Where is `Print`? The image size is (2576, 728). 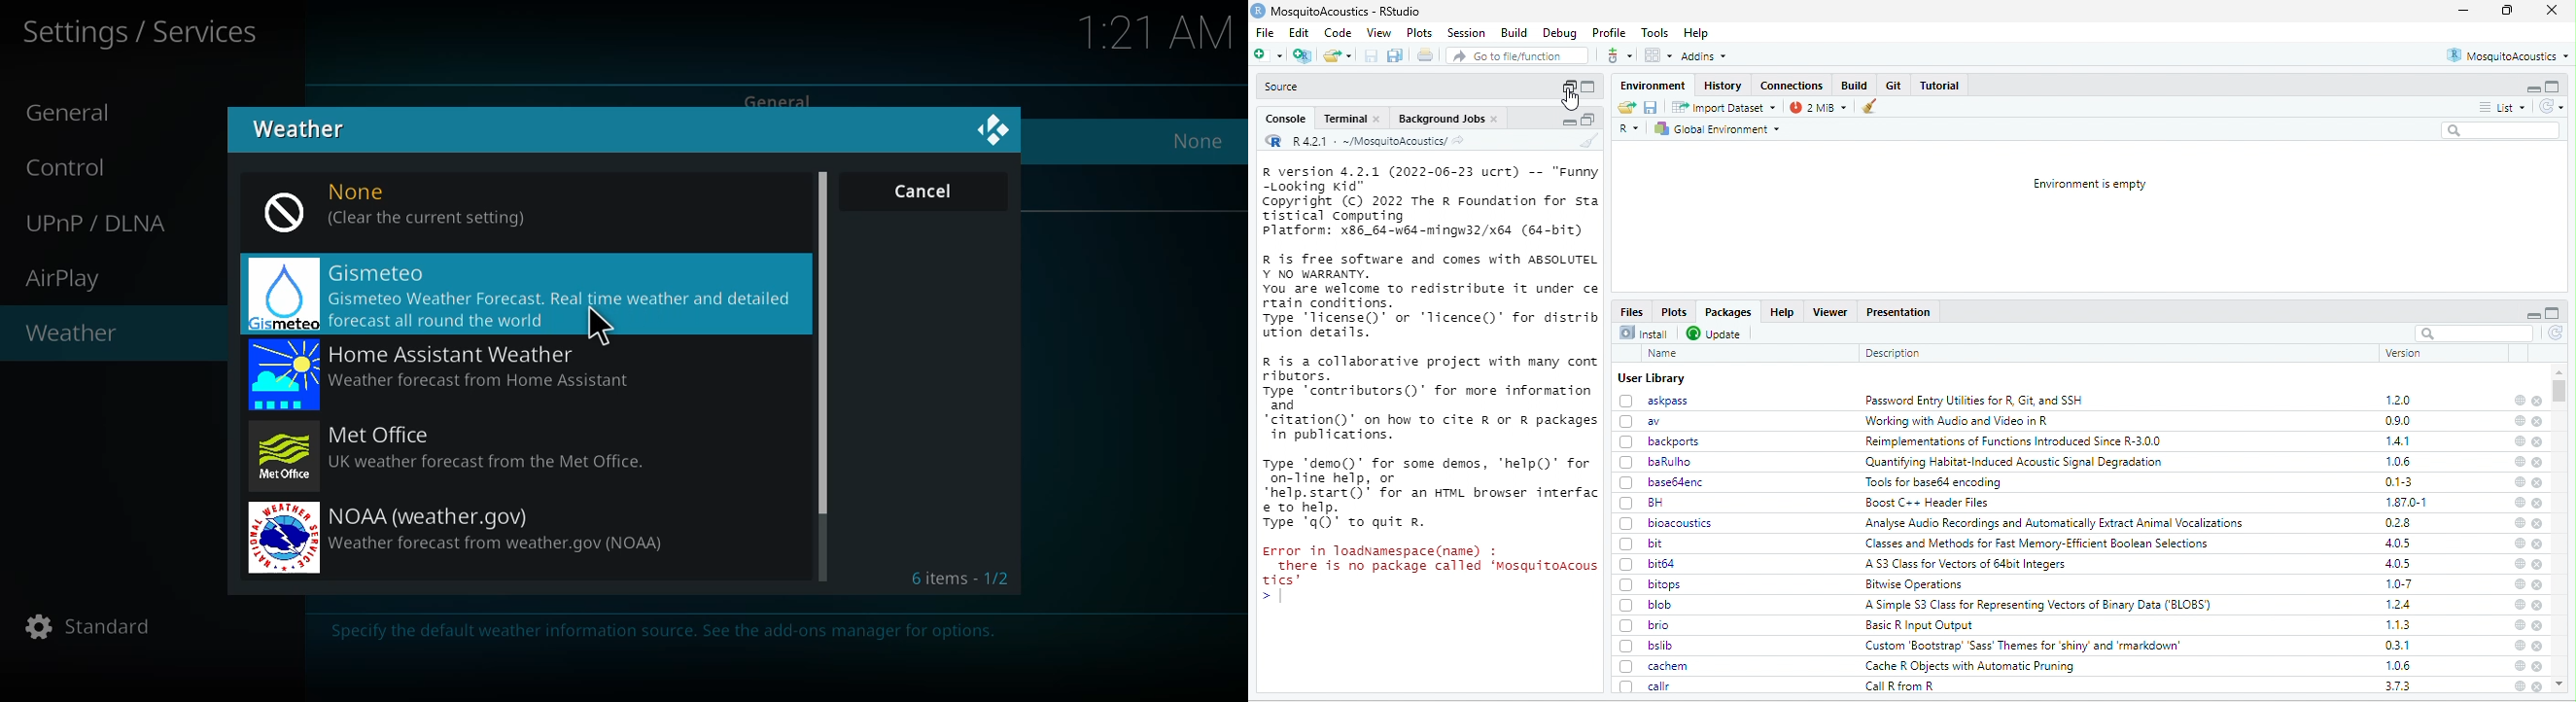 Print is located at coordinates (1426, 54).